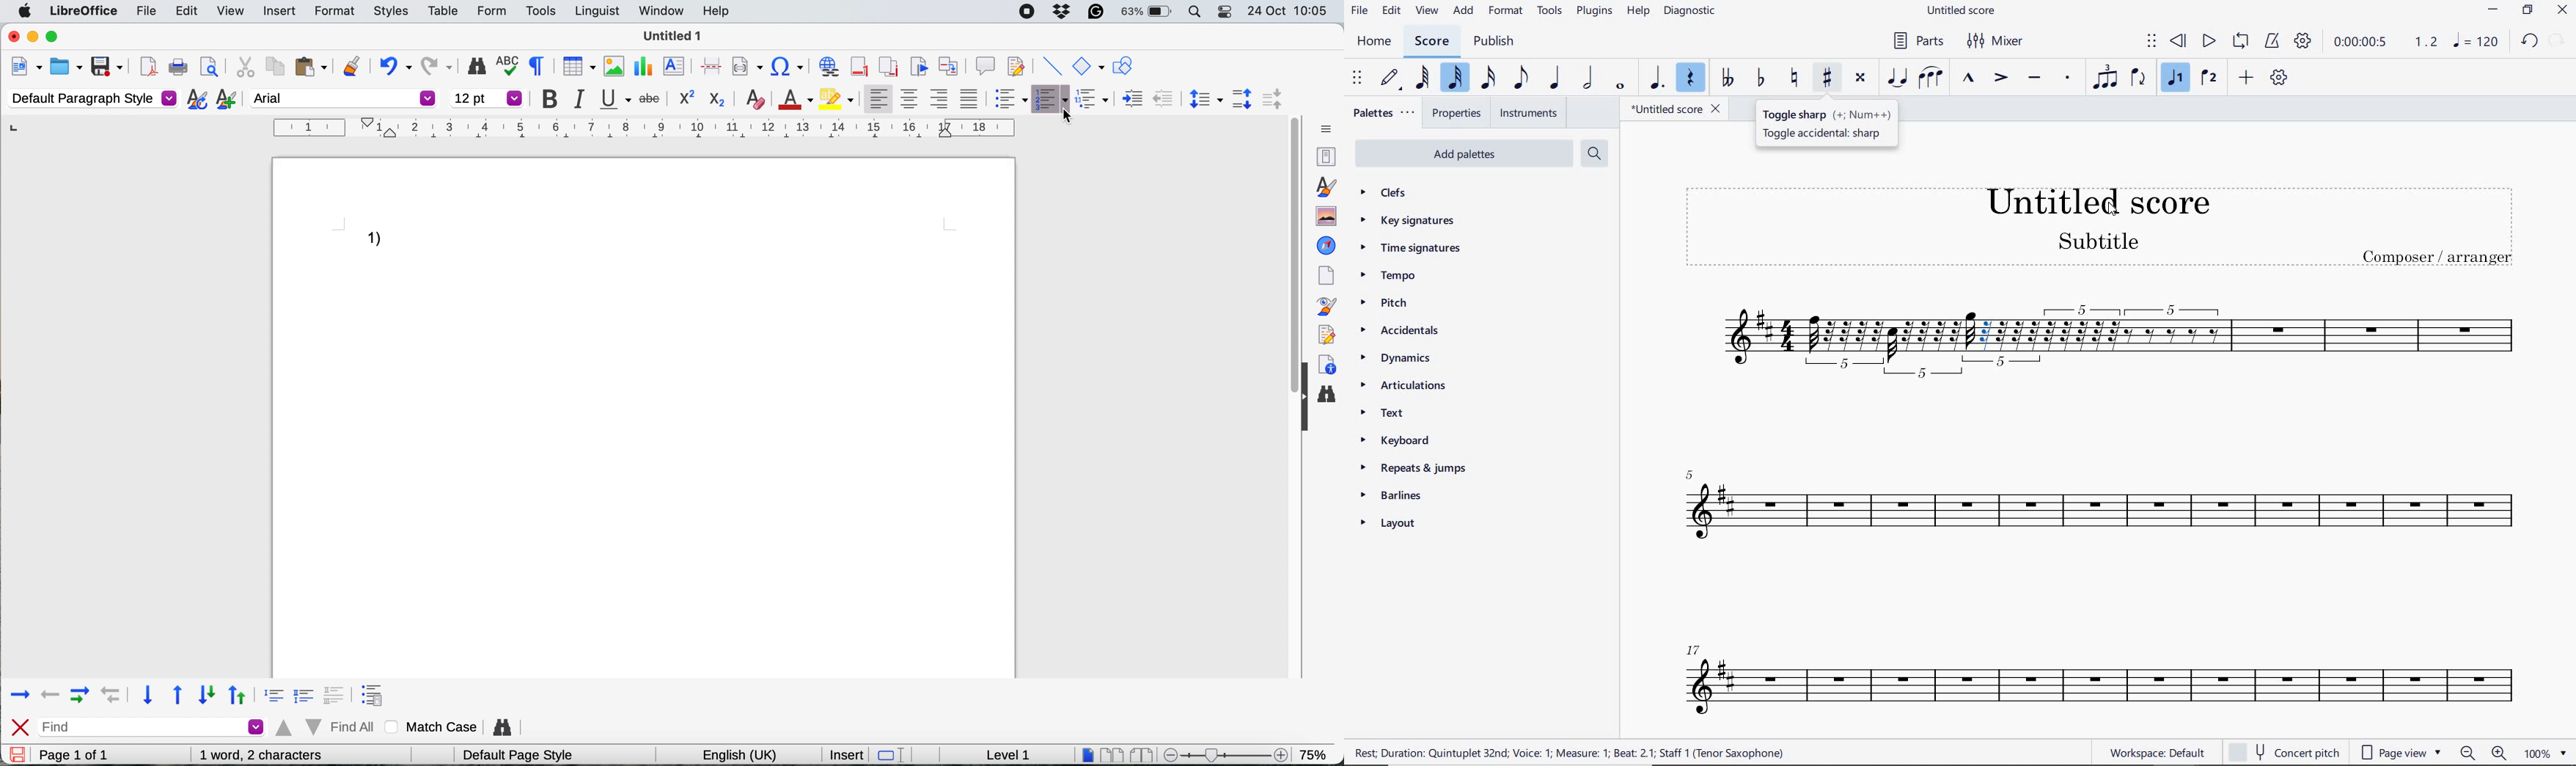 The image size is (2576, 784). Describe the element at coordinates (524, 756) in the screenshot. I see `default page style` at that location.